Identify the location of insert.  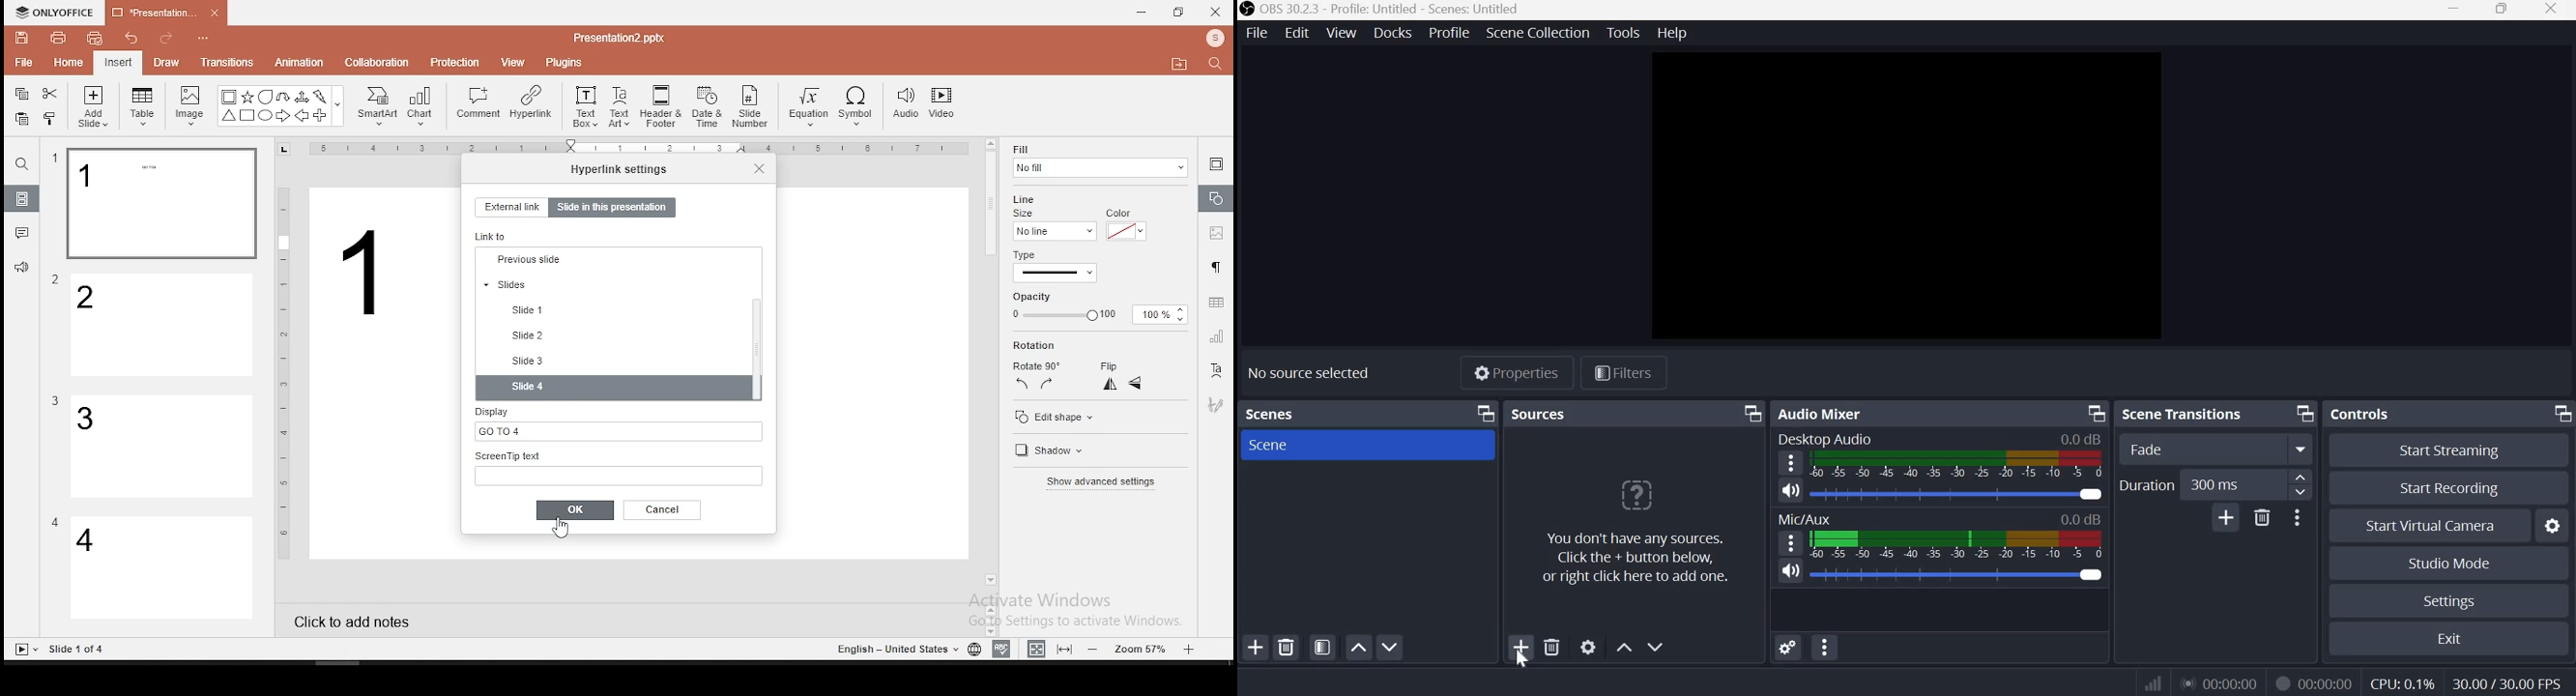
(117, 62).